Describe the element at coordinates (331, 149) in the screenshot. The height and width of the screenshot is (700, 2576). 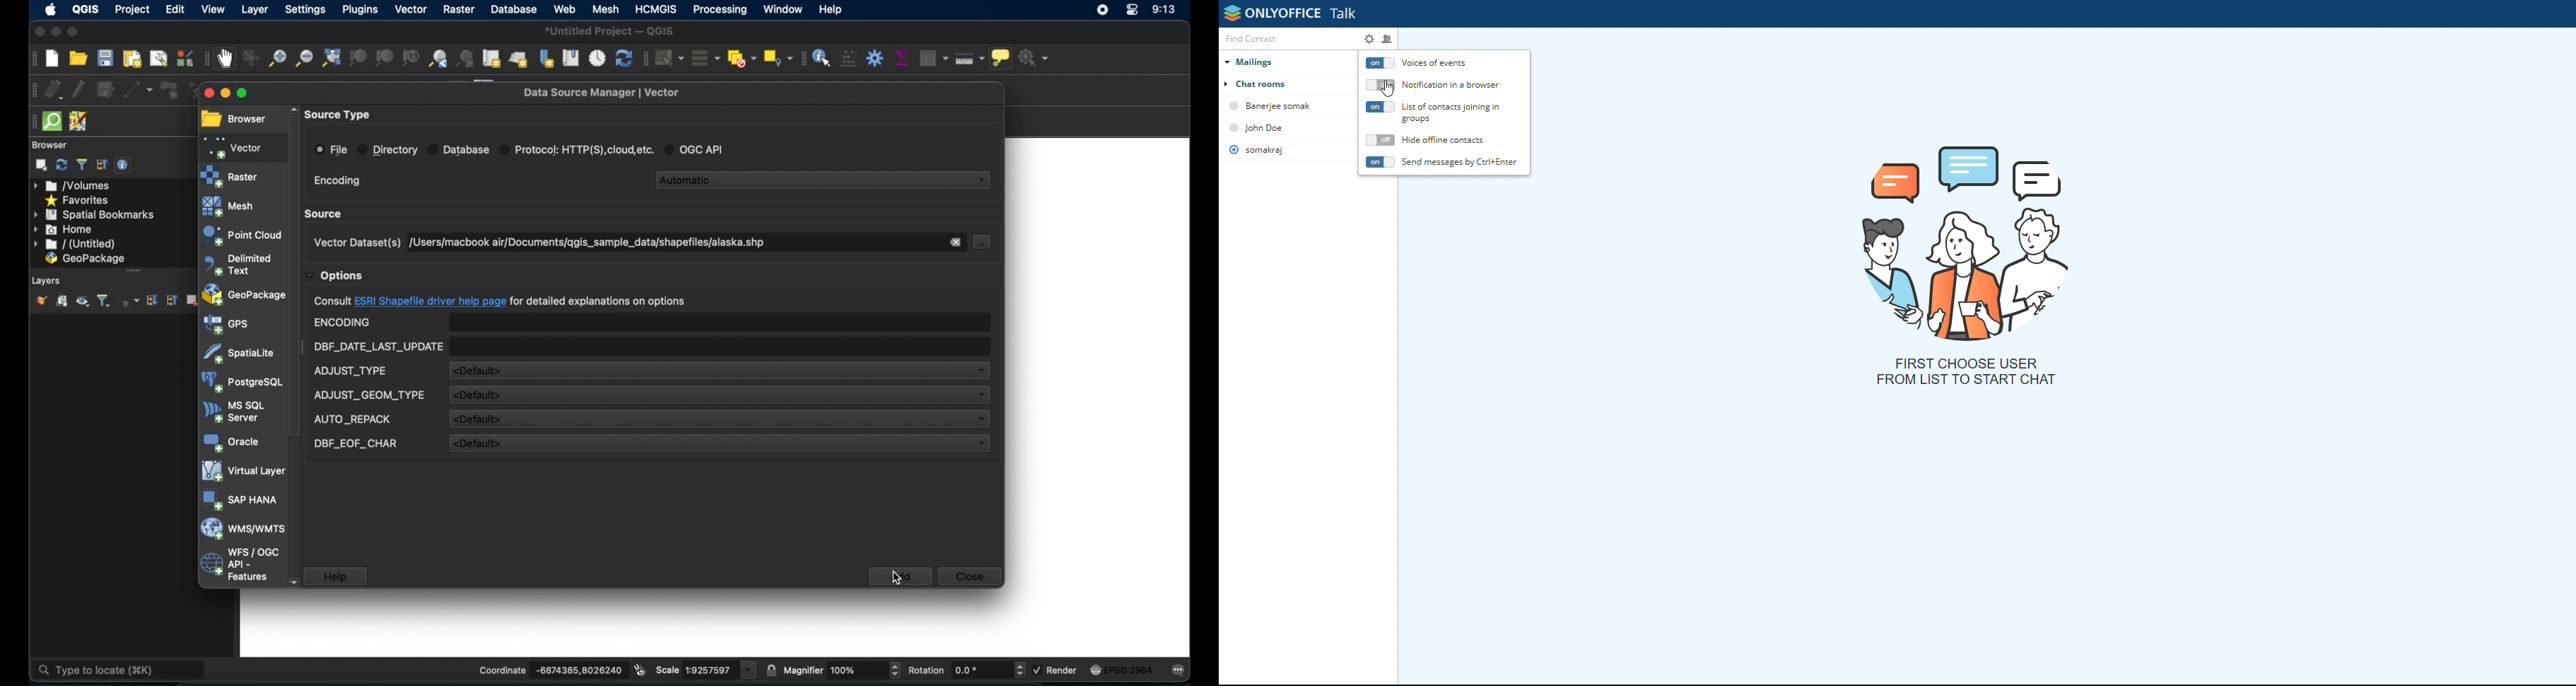
I see `File` at that location.